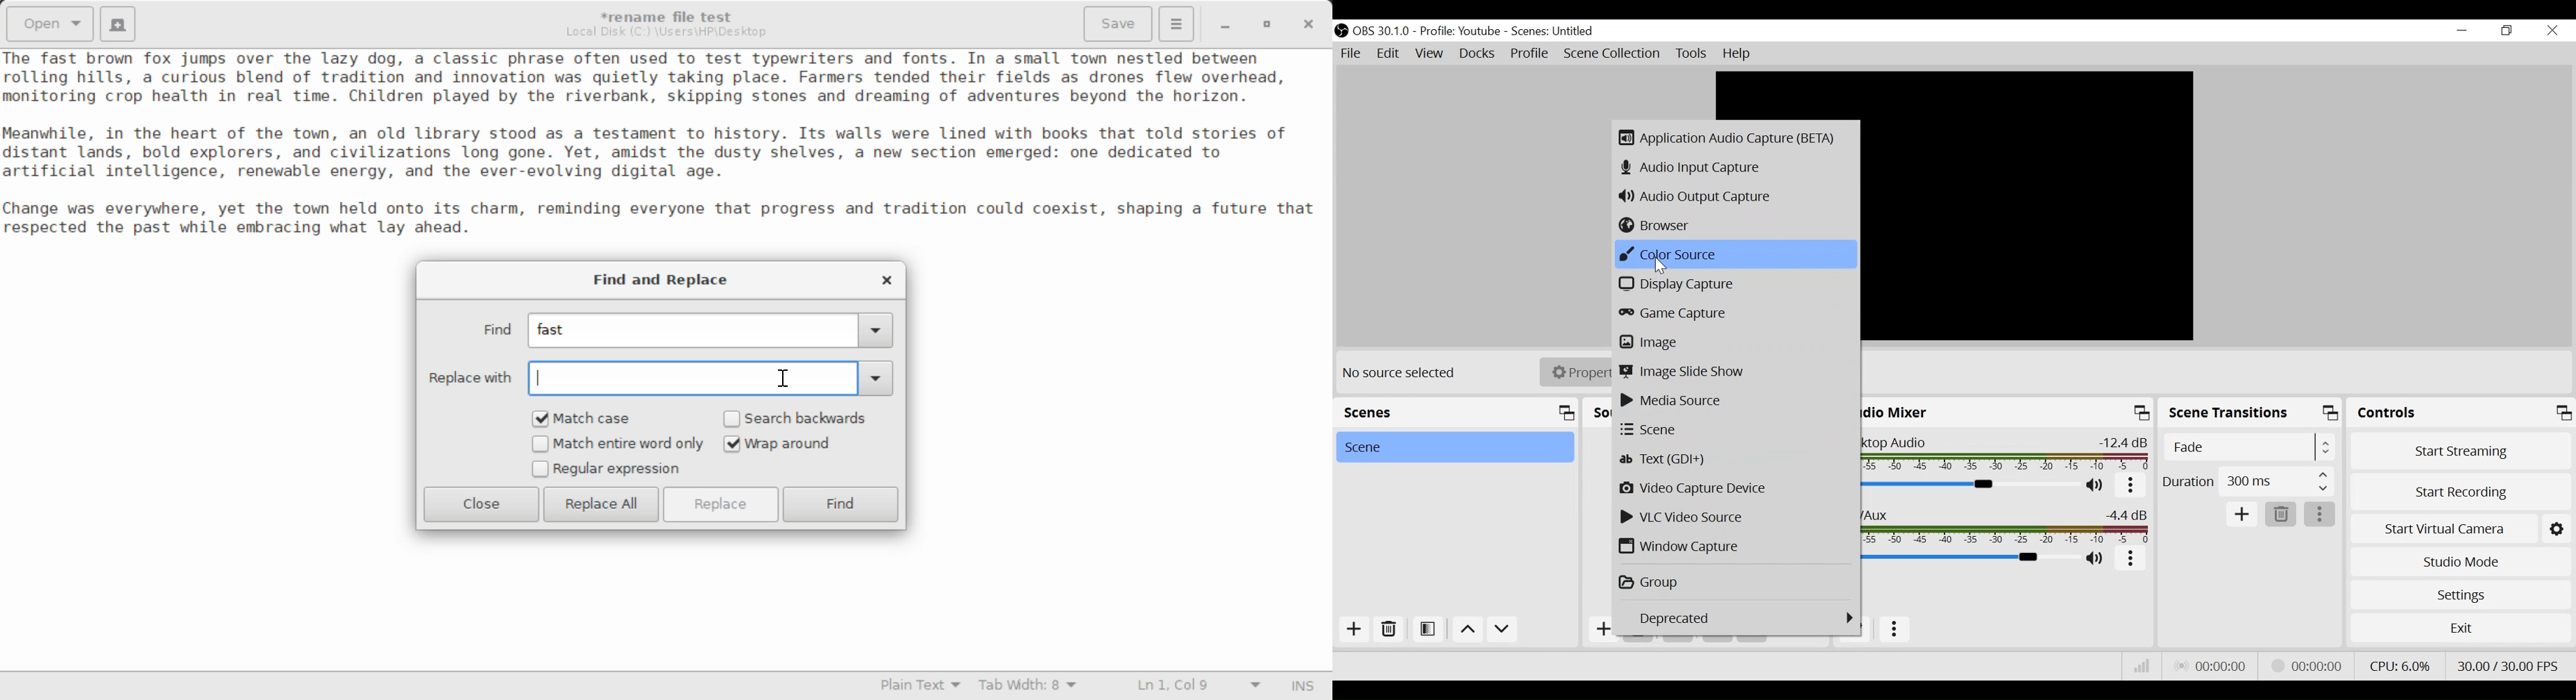 The width and height of the screenshot is (2576, 700). I want to click on Live Status, so click(2212, 664).